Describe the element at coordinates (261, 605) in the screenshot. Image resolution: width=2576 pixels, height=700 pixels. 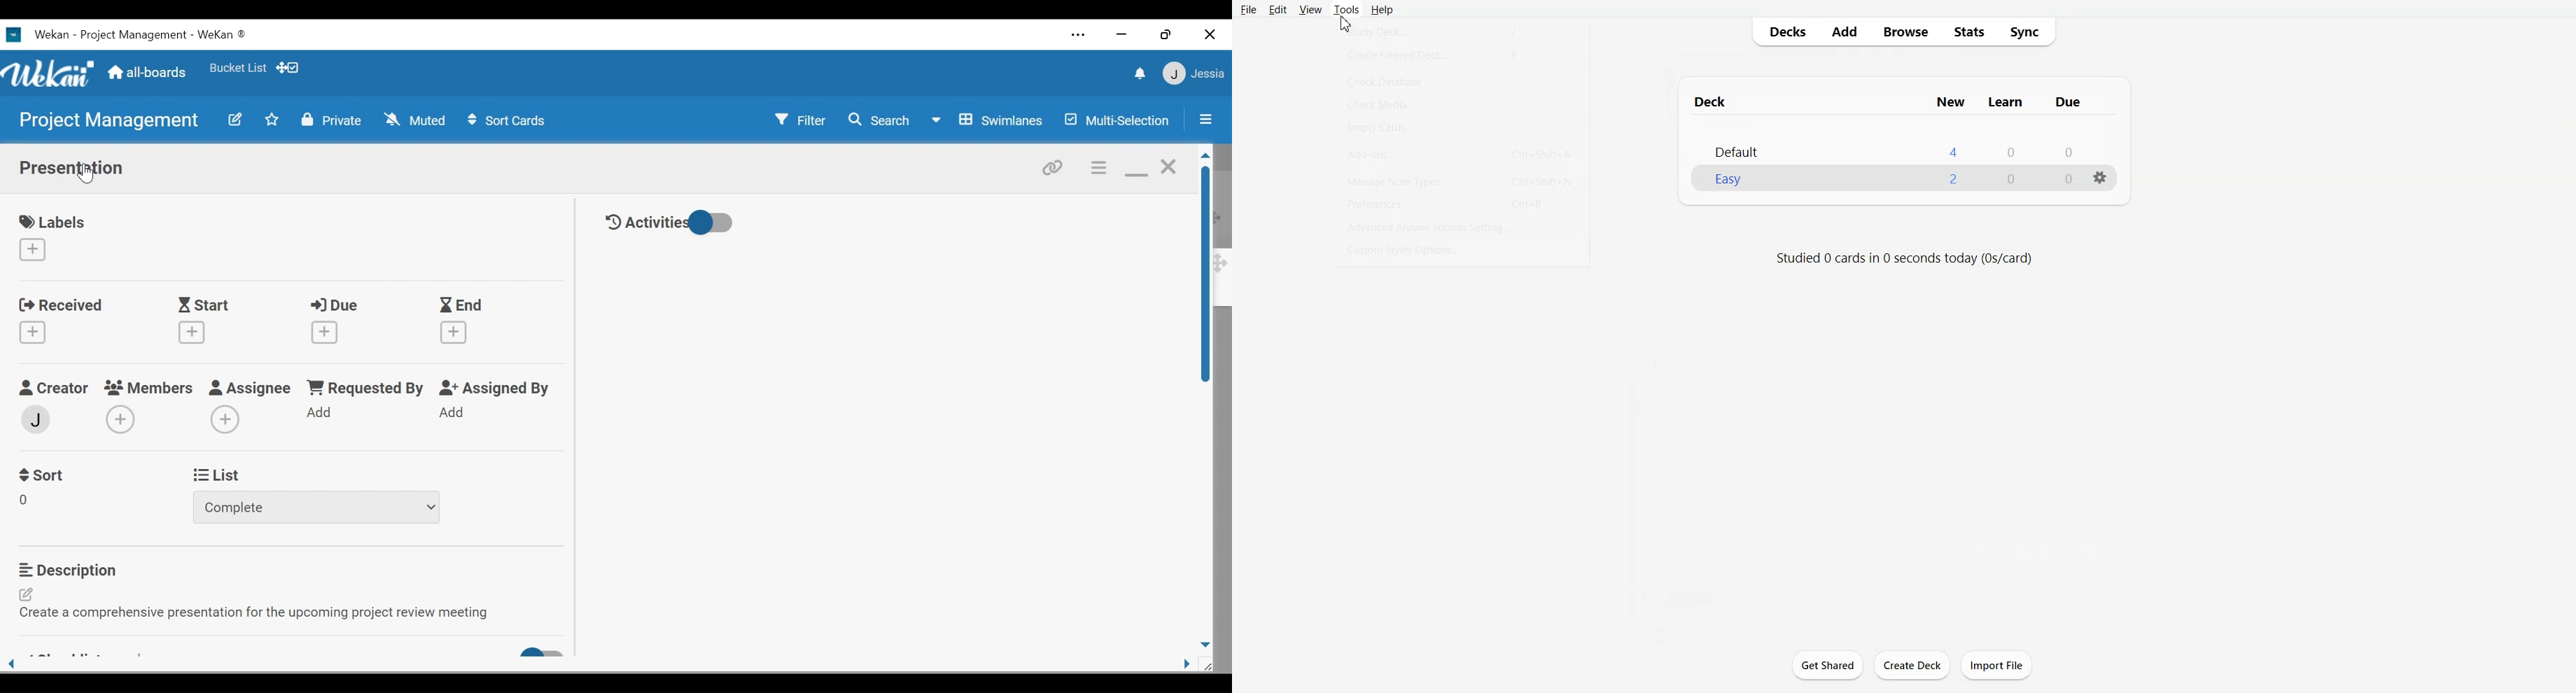
I see `Edit Description` at that location.